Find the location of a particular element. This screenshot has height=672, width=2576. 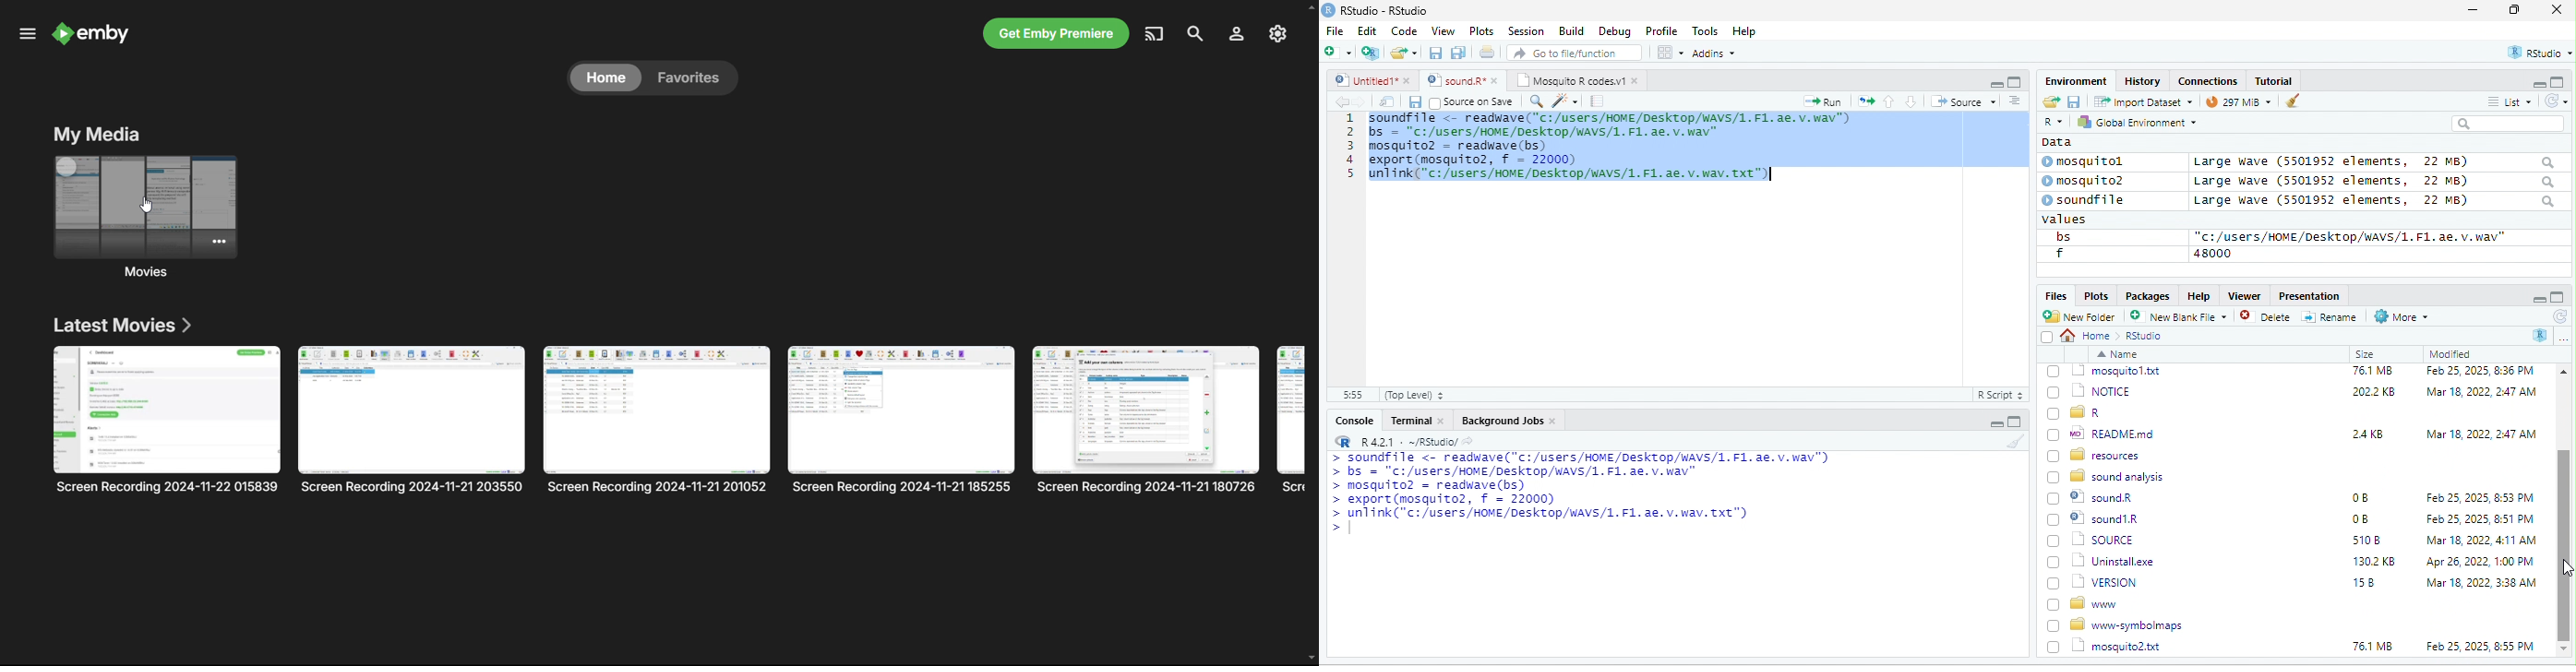

minimize is located at coordinates (2473, 11).